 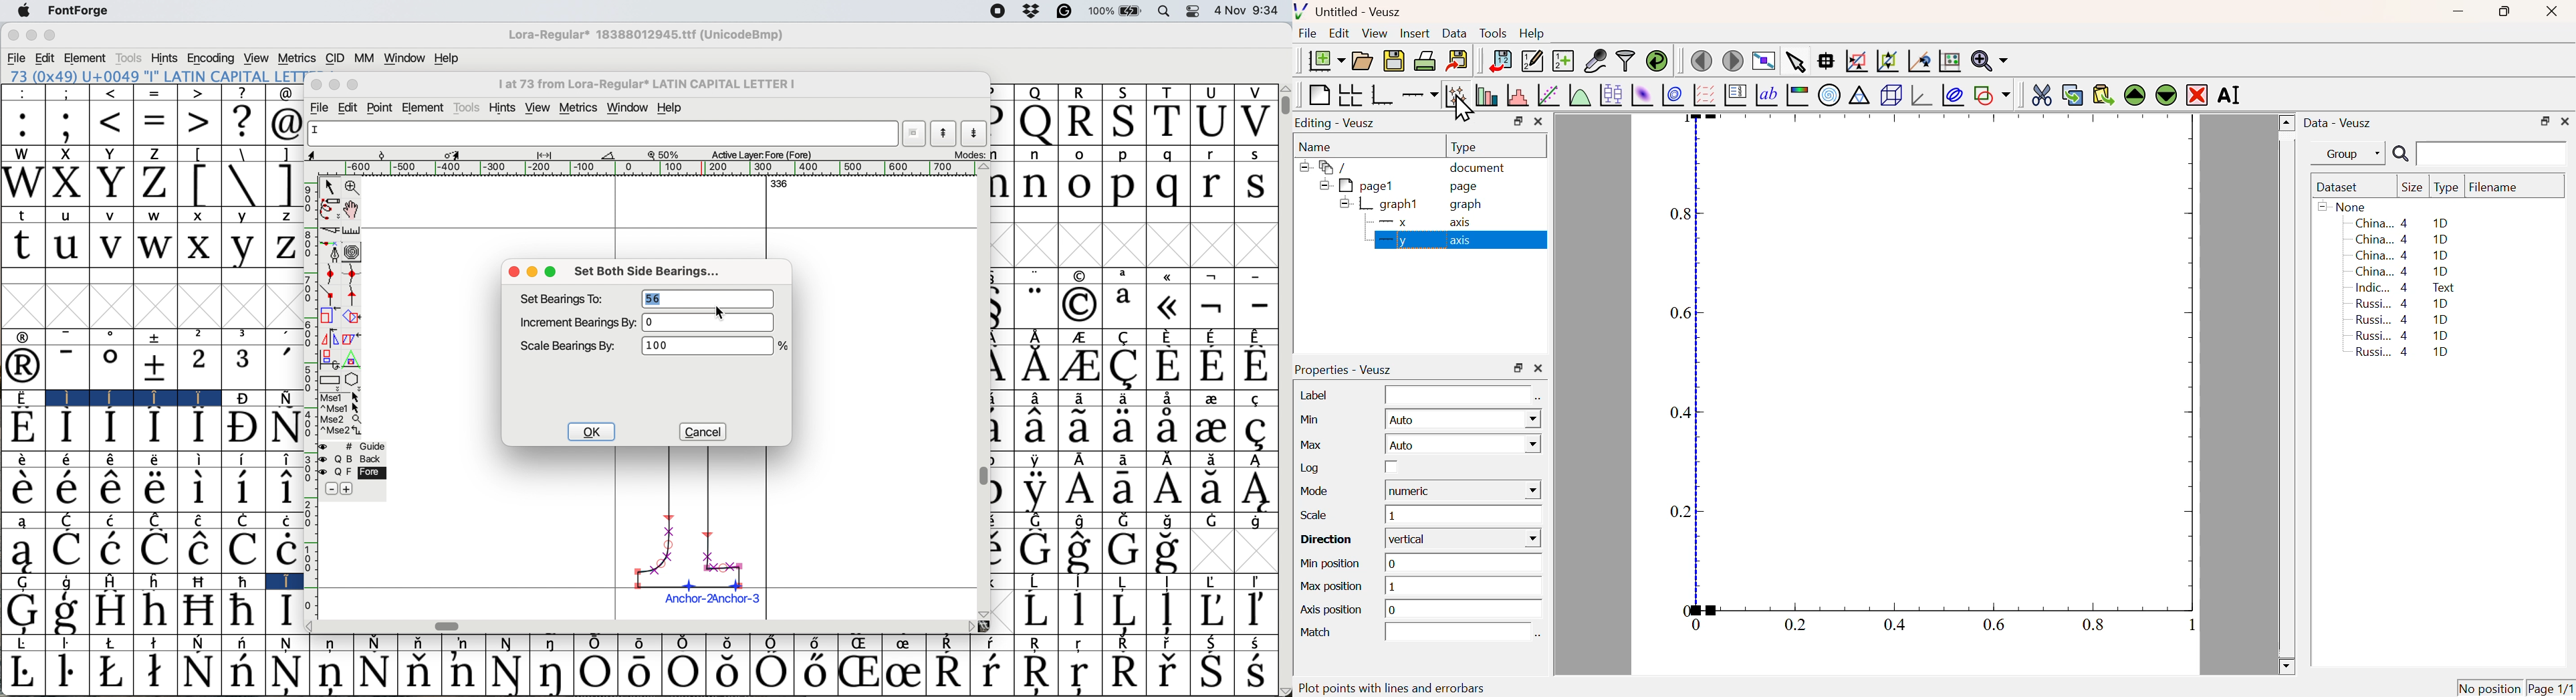 What do you see at coordinates (907, 643) in the screenshot?
I see `Symbol` at bounding box center [907, 643].